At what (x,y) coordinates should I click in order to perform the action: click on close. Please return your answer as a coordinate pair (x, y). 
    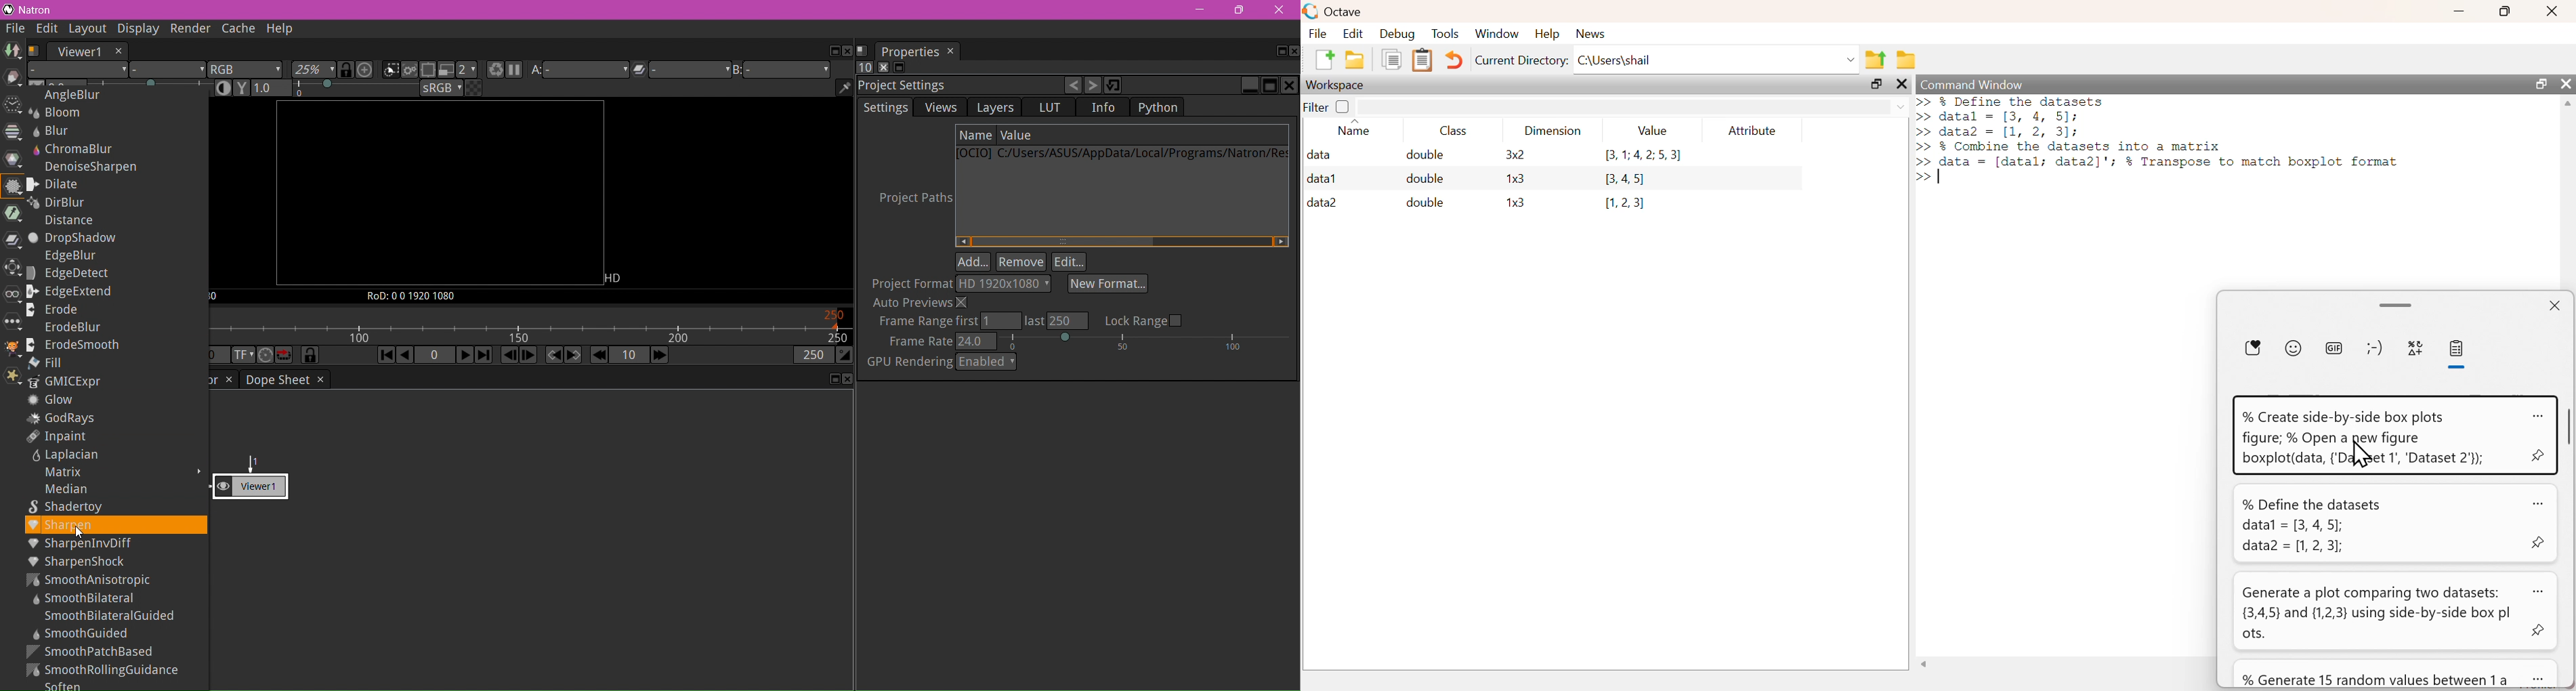
    Looking at the image, I should click on (2566, 83).